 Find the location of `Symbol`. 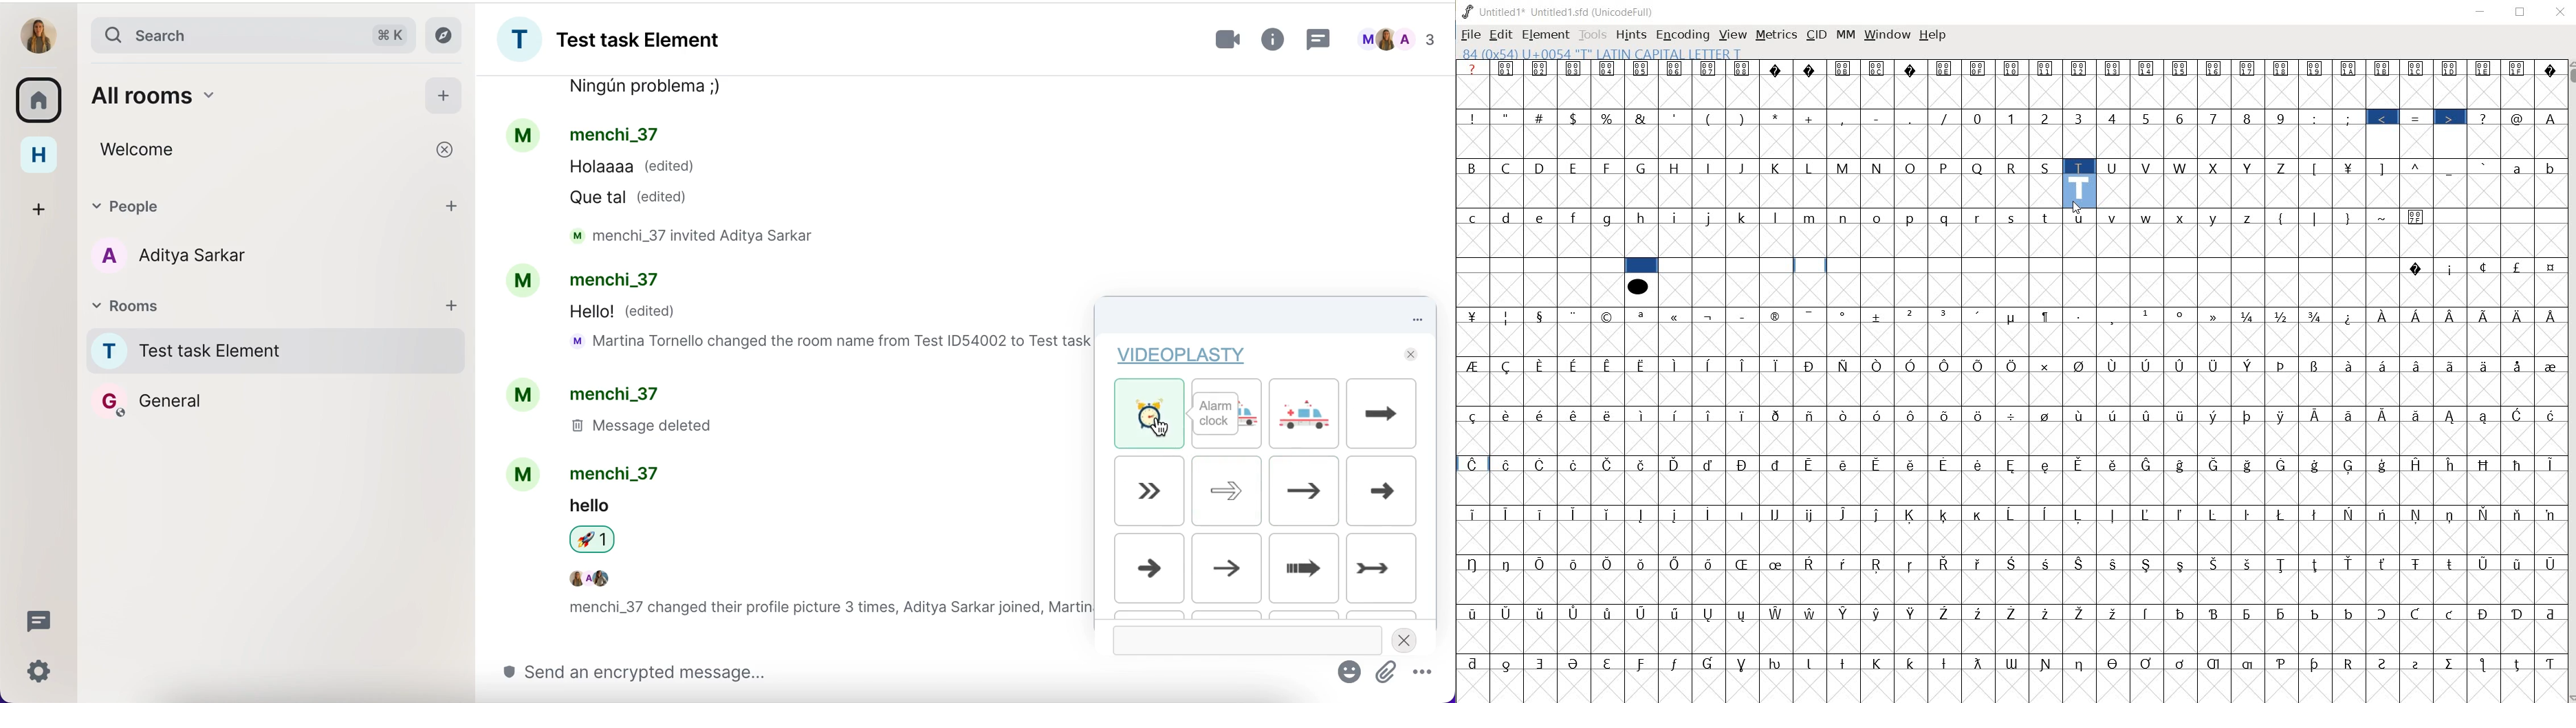

Symbol is located at coordinates (2417, 217).